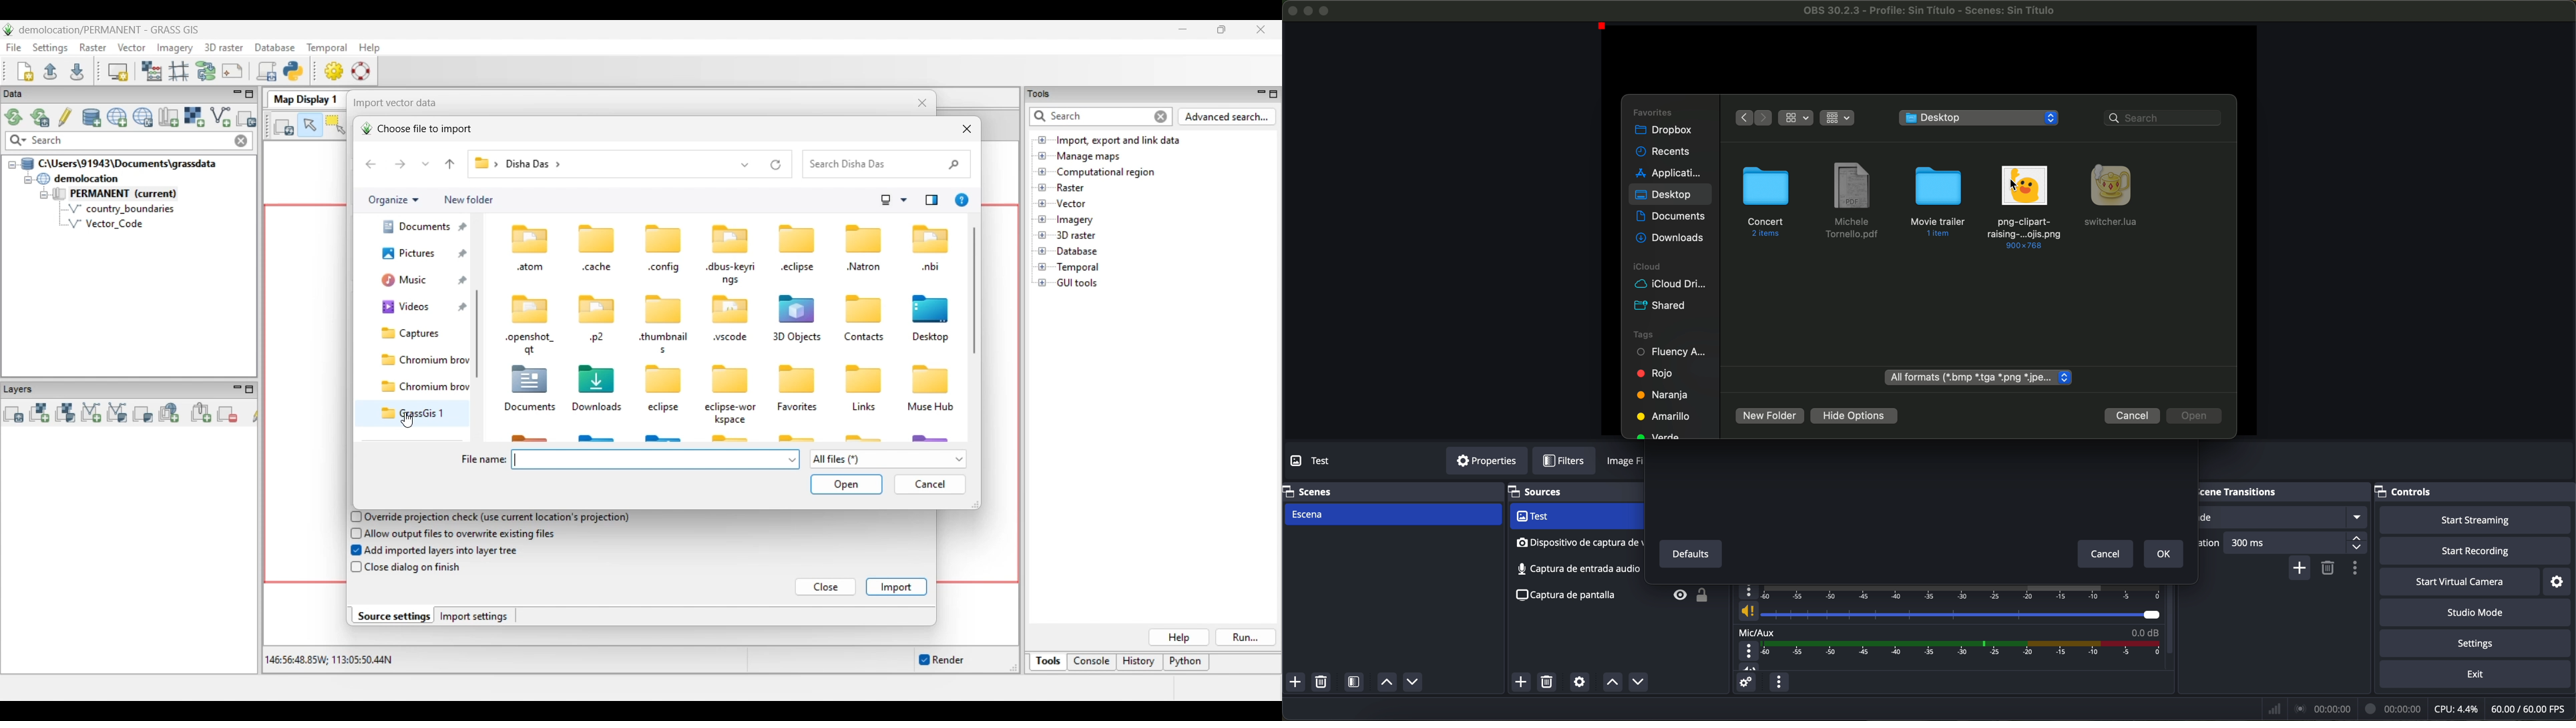  I want to click on close program, so click(1291, 10).